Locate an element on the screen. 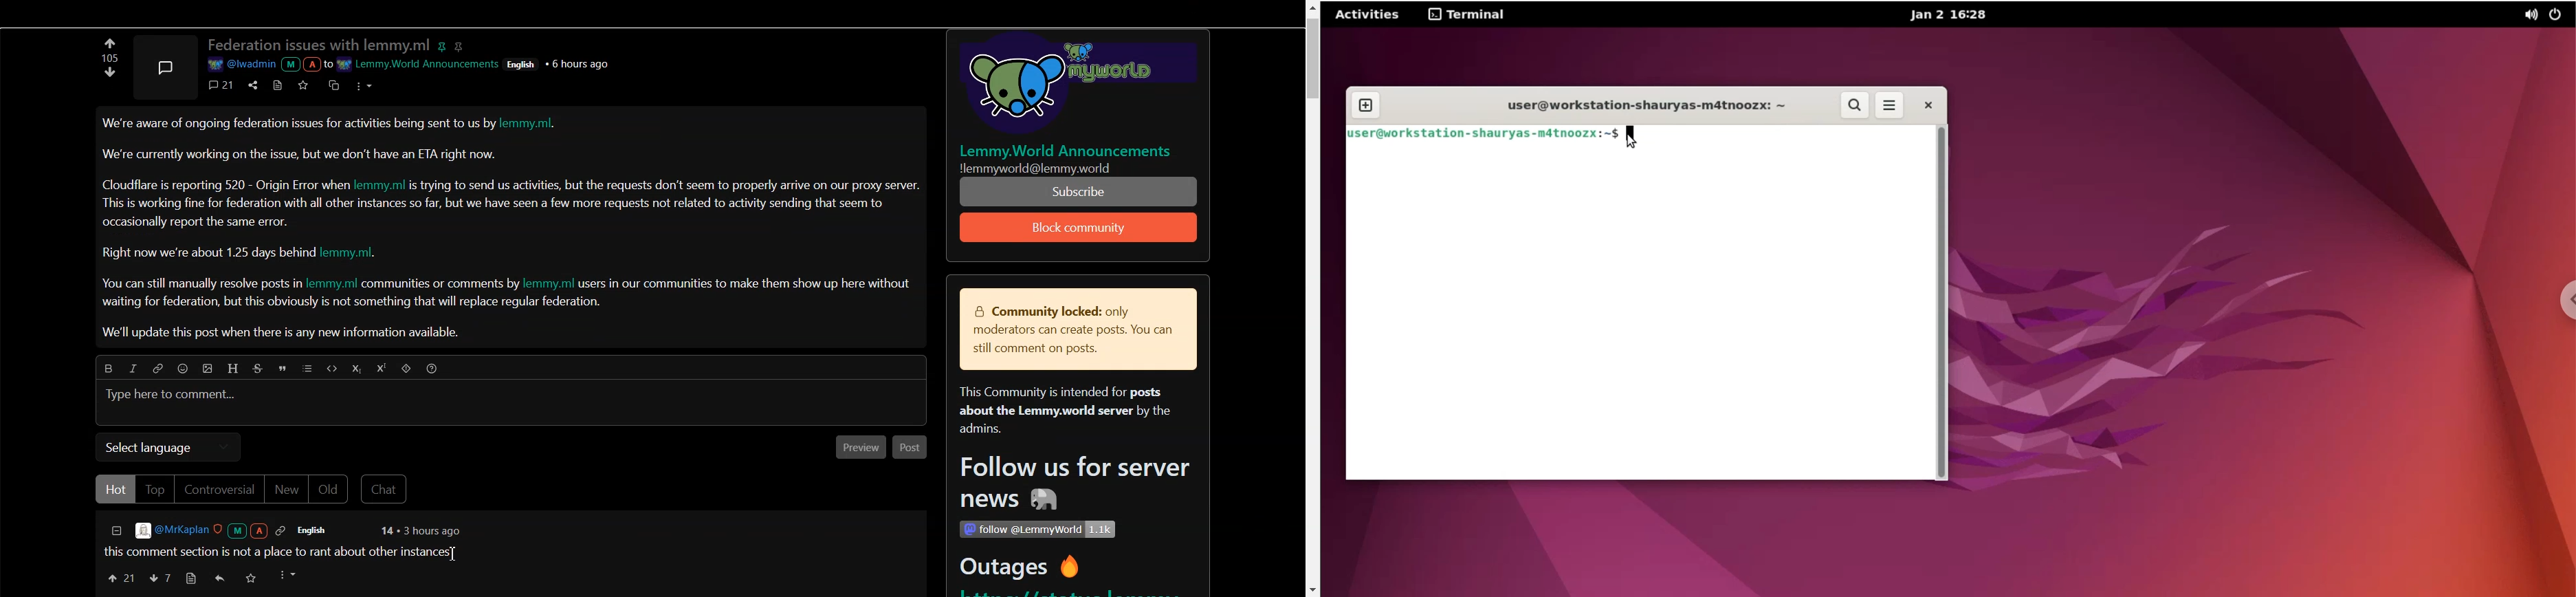 The height and width of the screenshot is (616, 2576). Text is located at coordinates (107, 58).